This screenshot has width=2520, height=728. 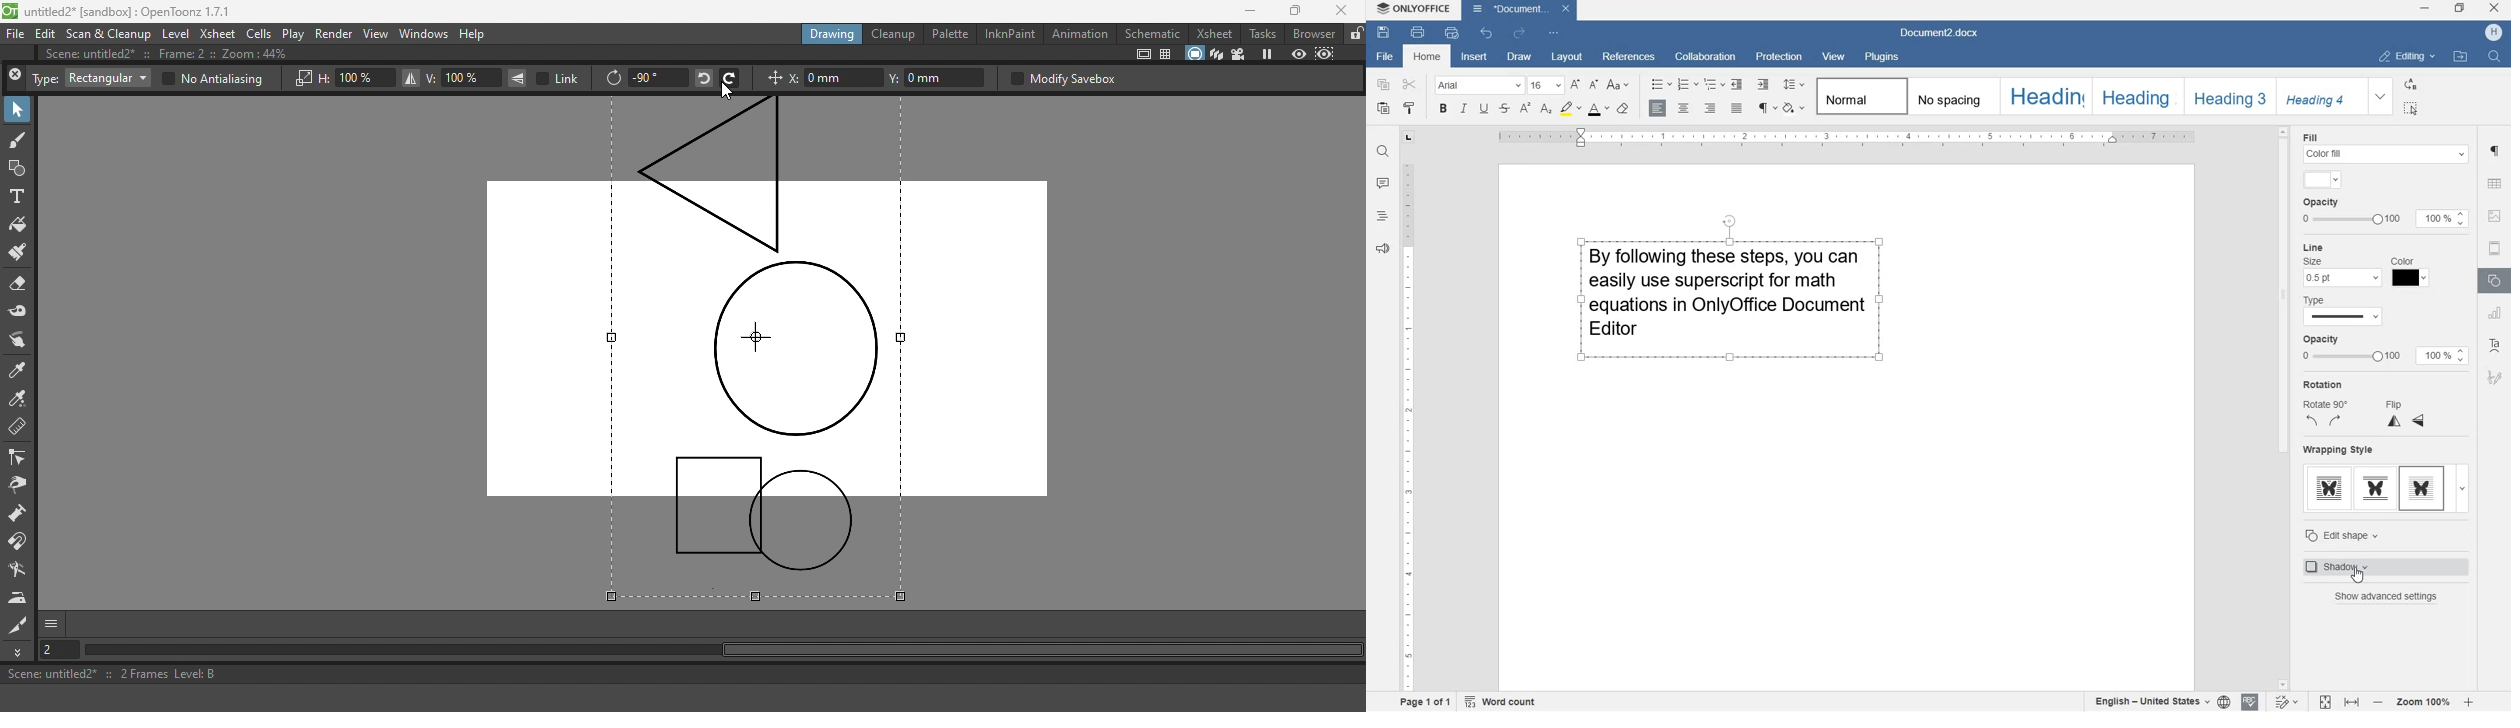 I want to click on copy style, so click(x=1410, y=108).